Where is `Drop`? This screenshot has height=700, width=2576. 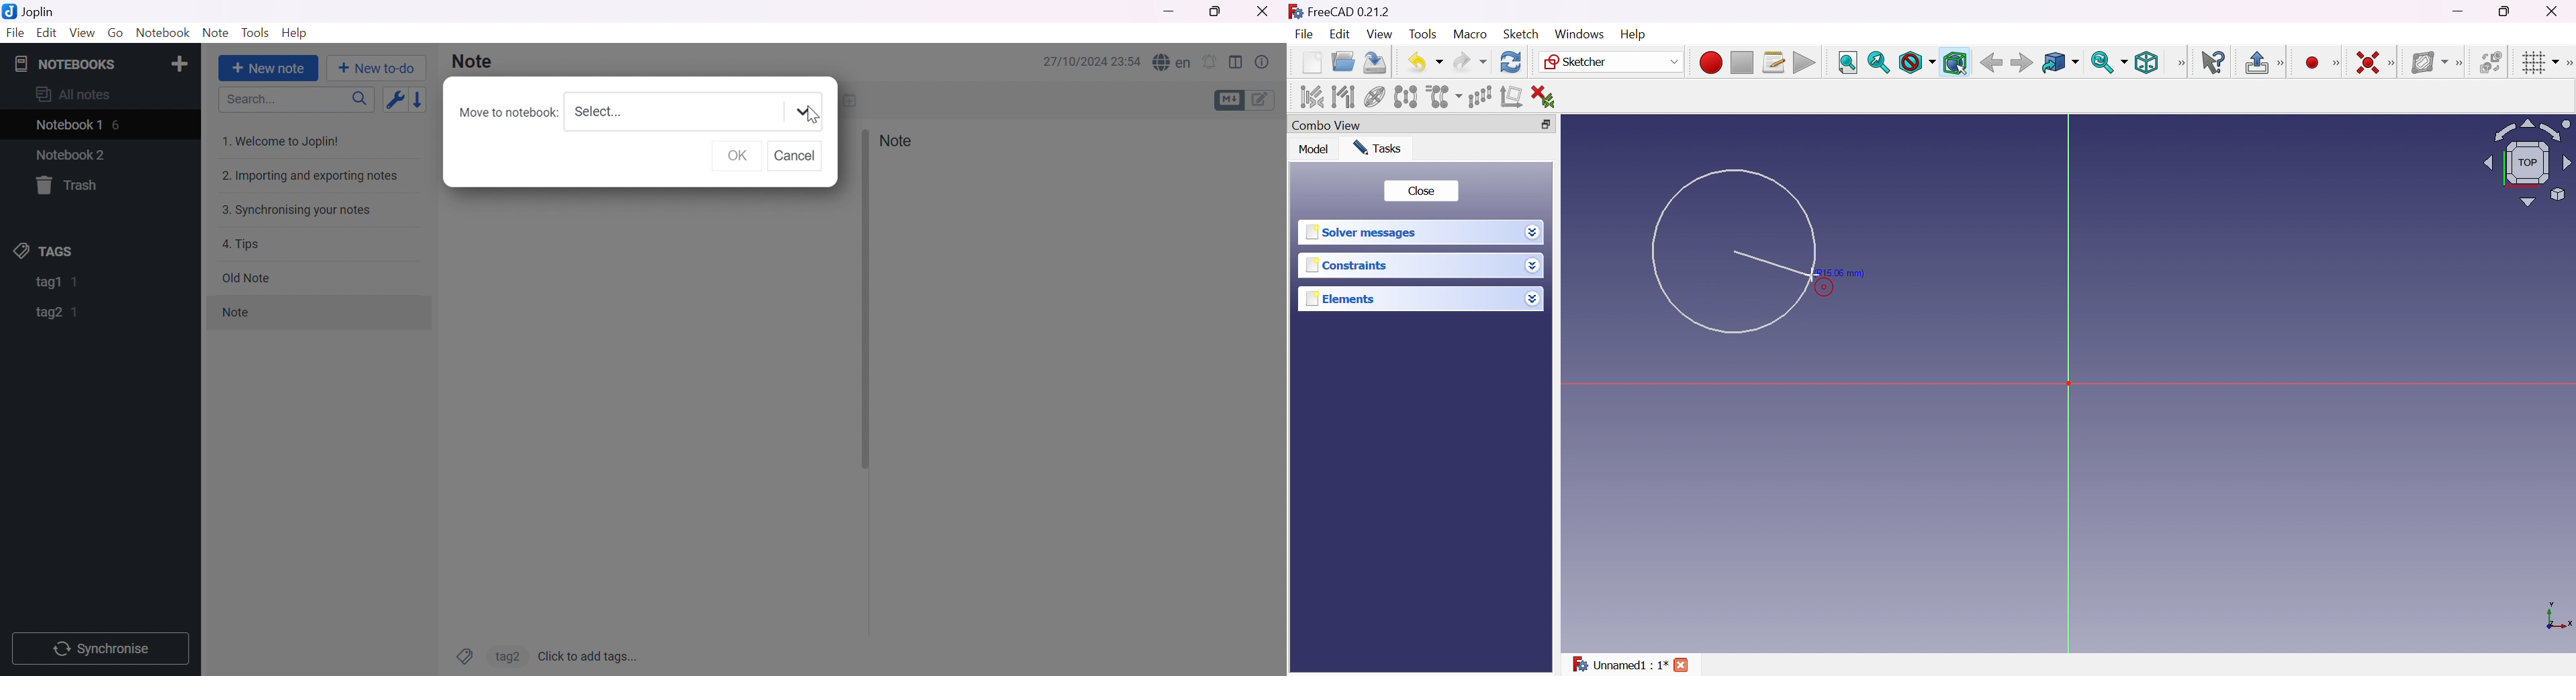 Drop is located at coordinates (1534, 267).